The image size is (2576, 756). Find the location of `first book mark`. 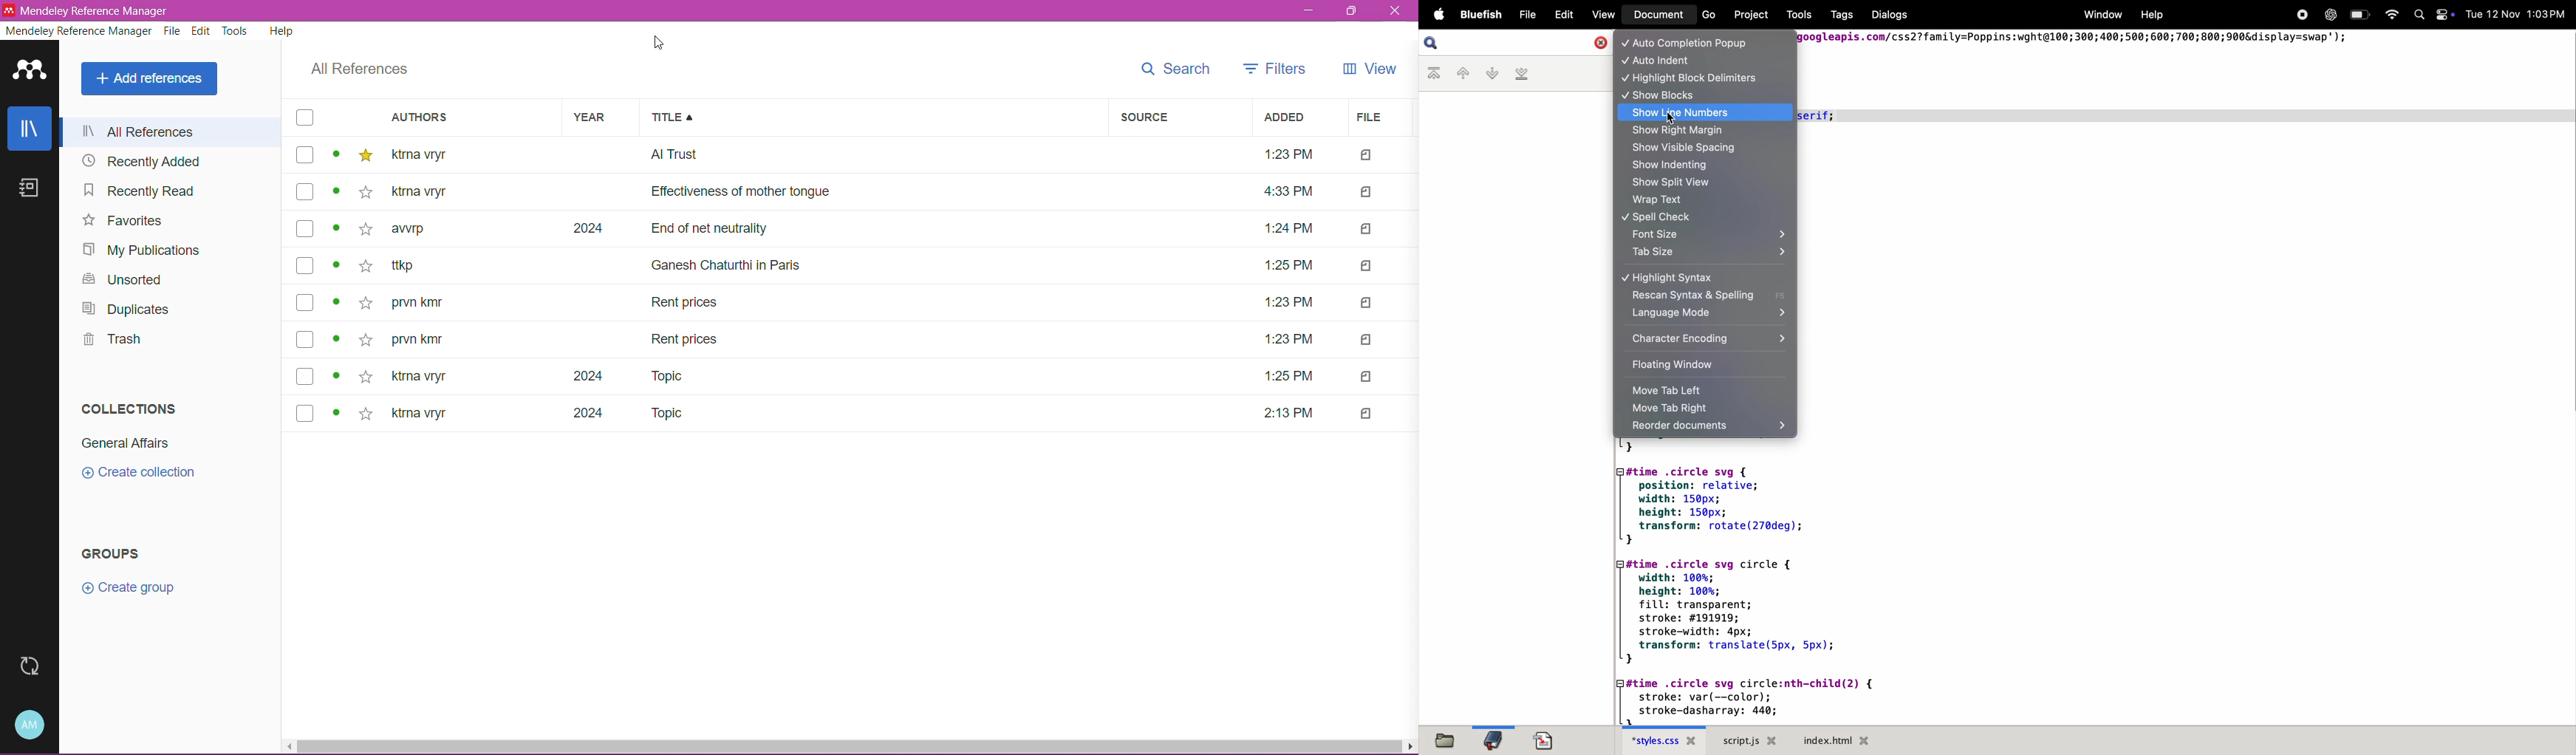

first book mark is located at coordinates (1434, 74).